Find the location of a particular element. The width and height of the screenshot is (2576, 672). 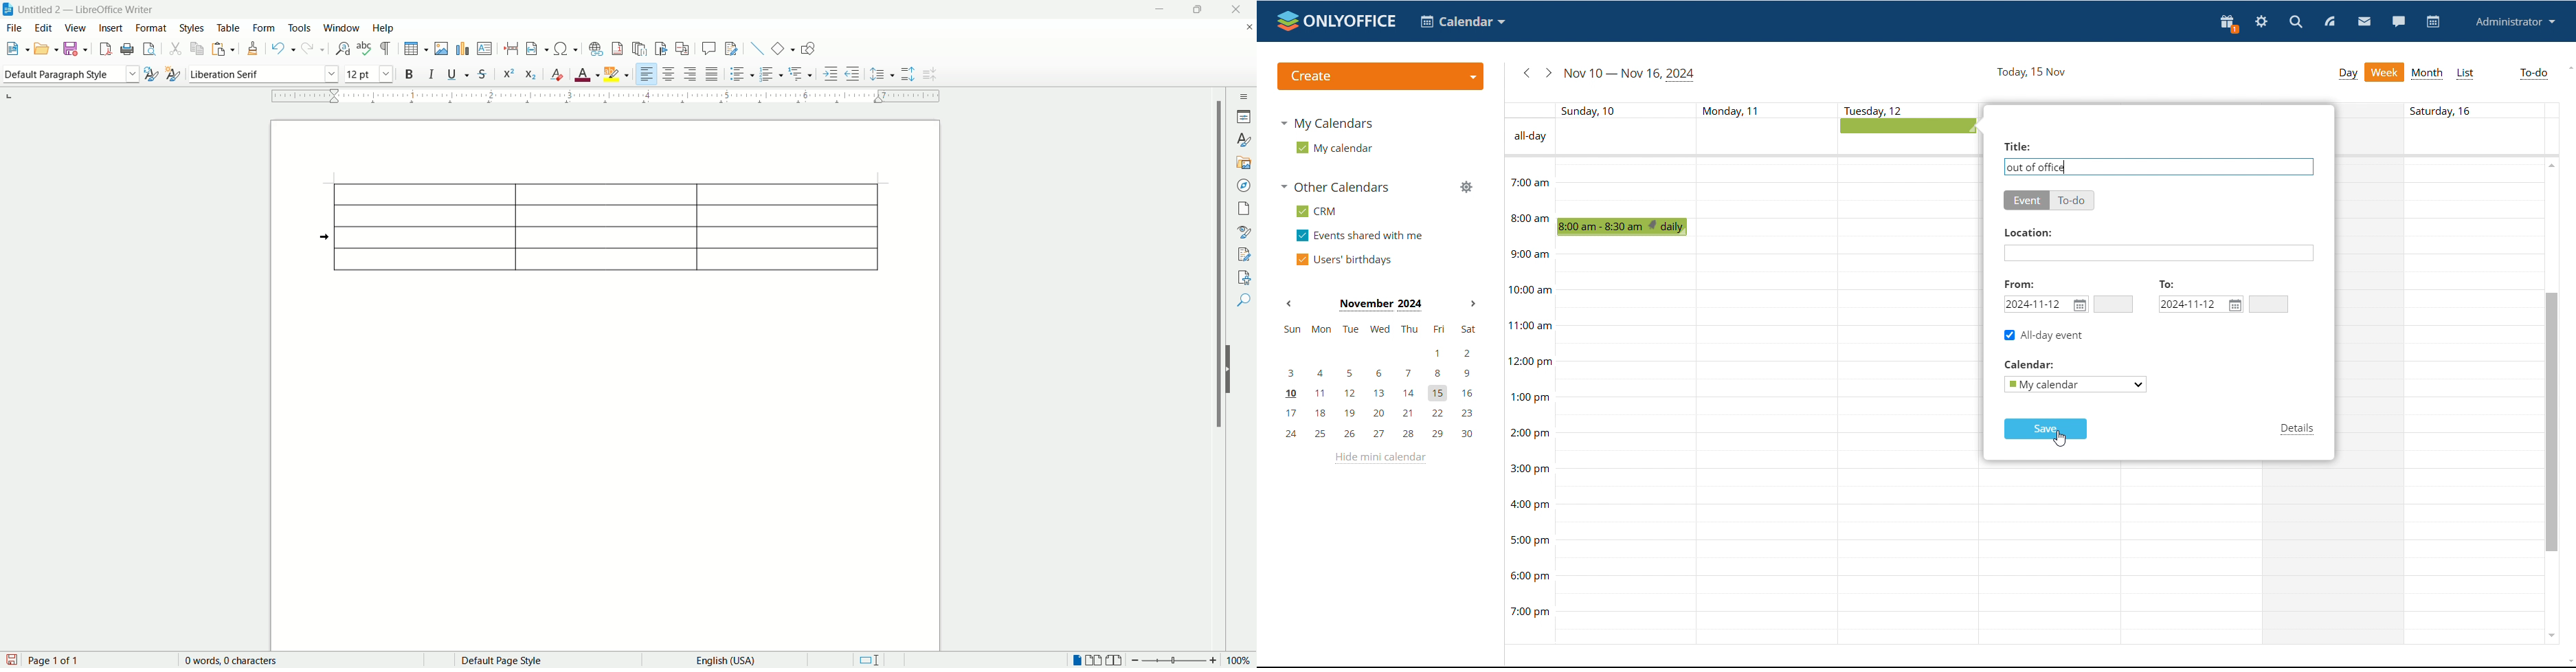

insert bookmark is located at coordinates (661, 49).